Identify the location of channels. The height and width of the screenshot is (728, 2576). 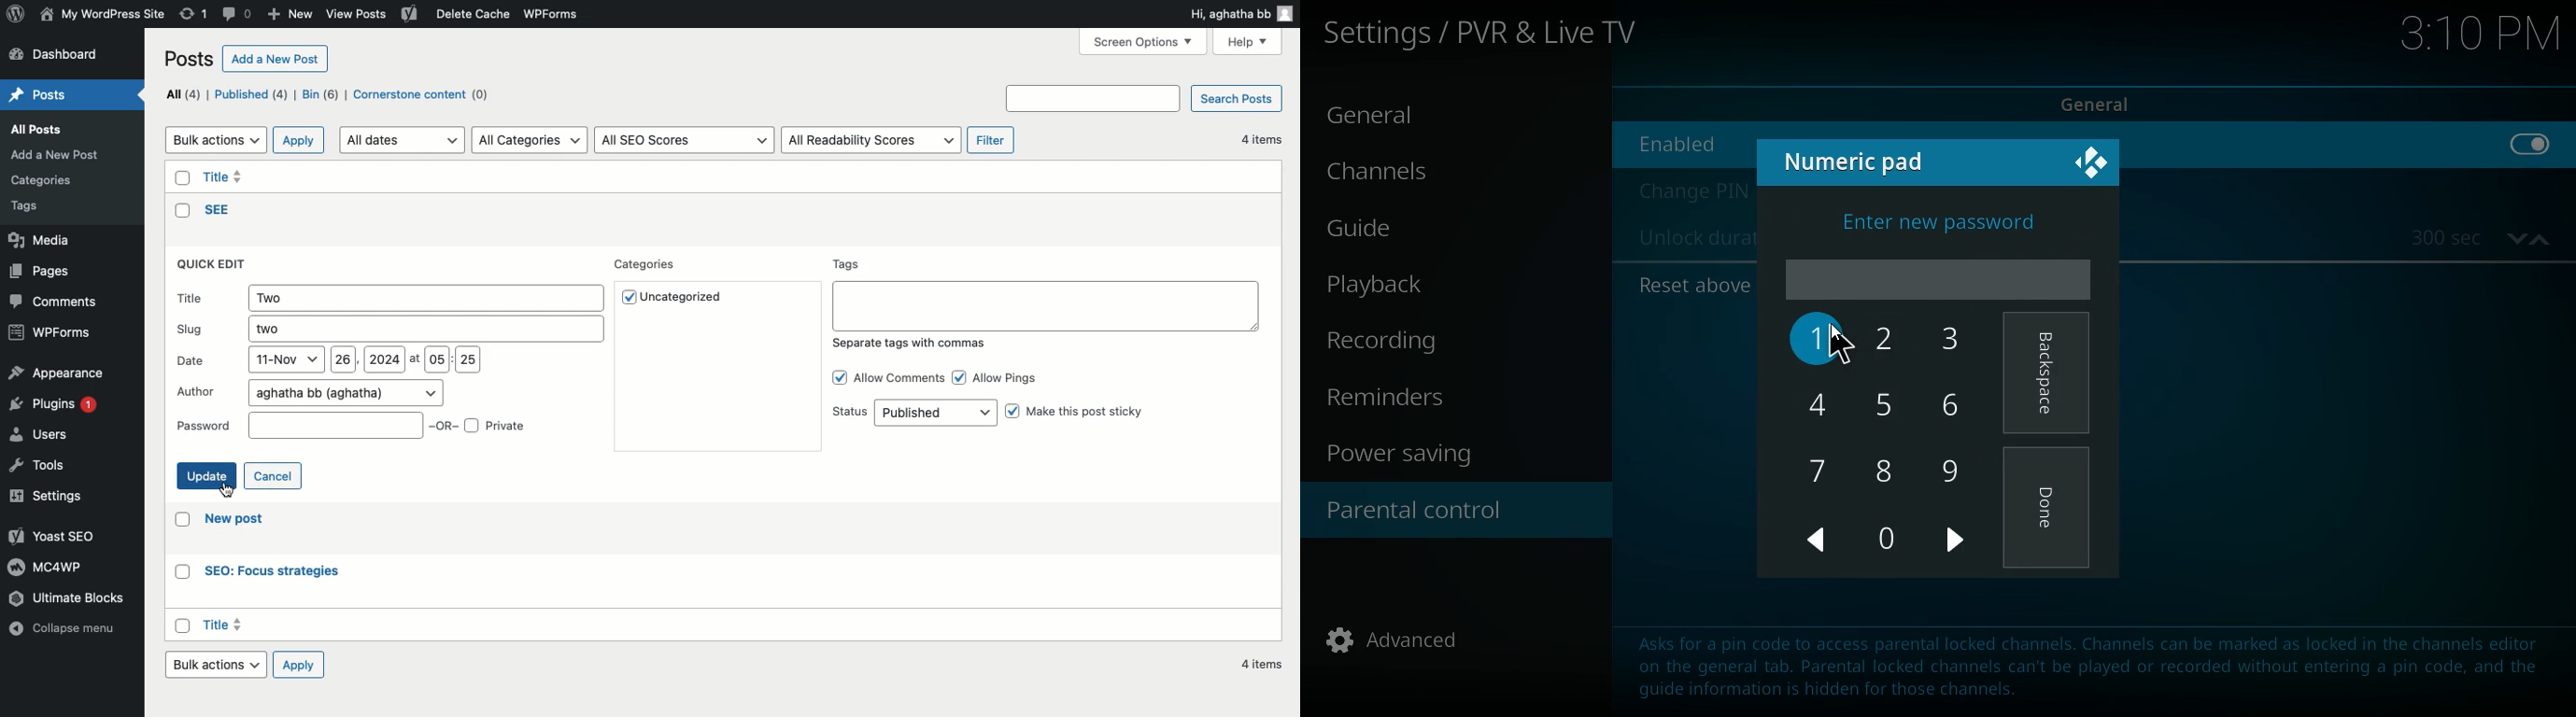
(1394, 176).